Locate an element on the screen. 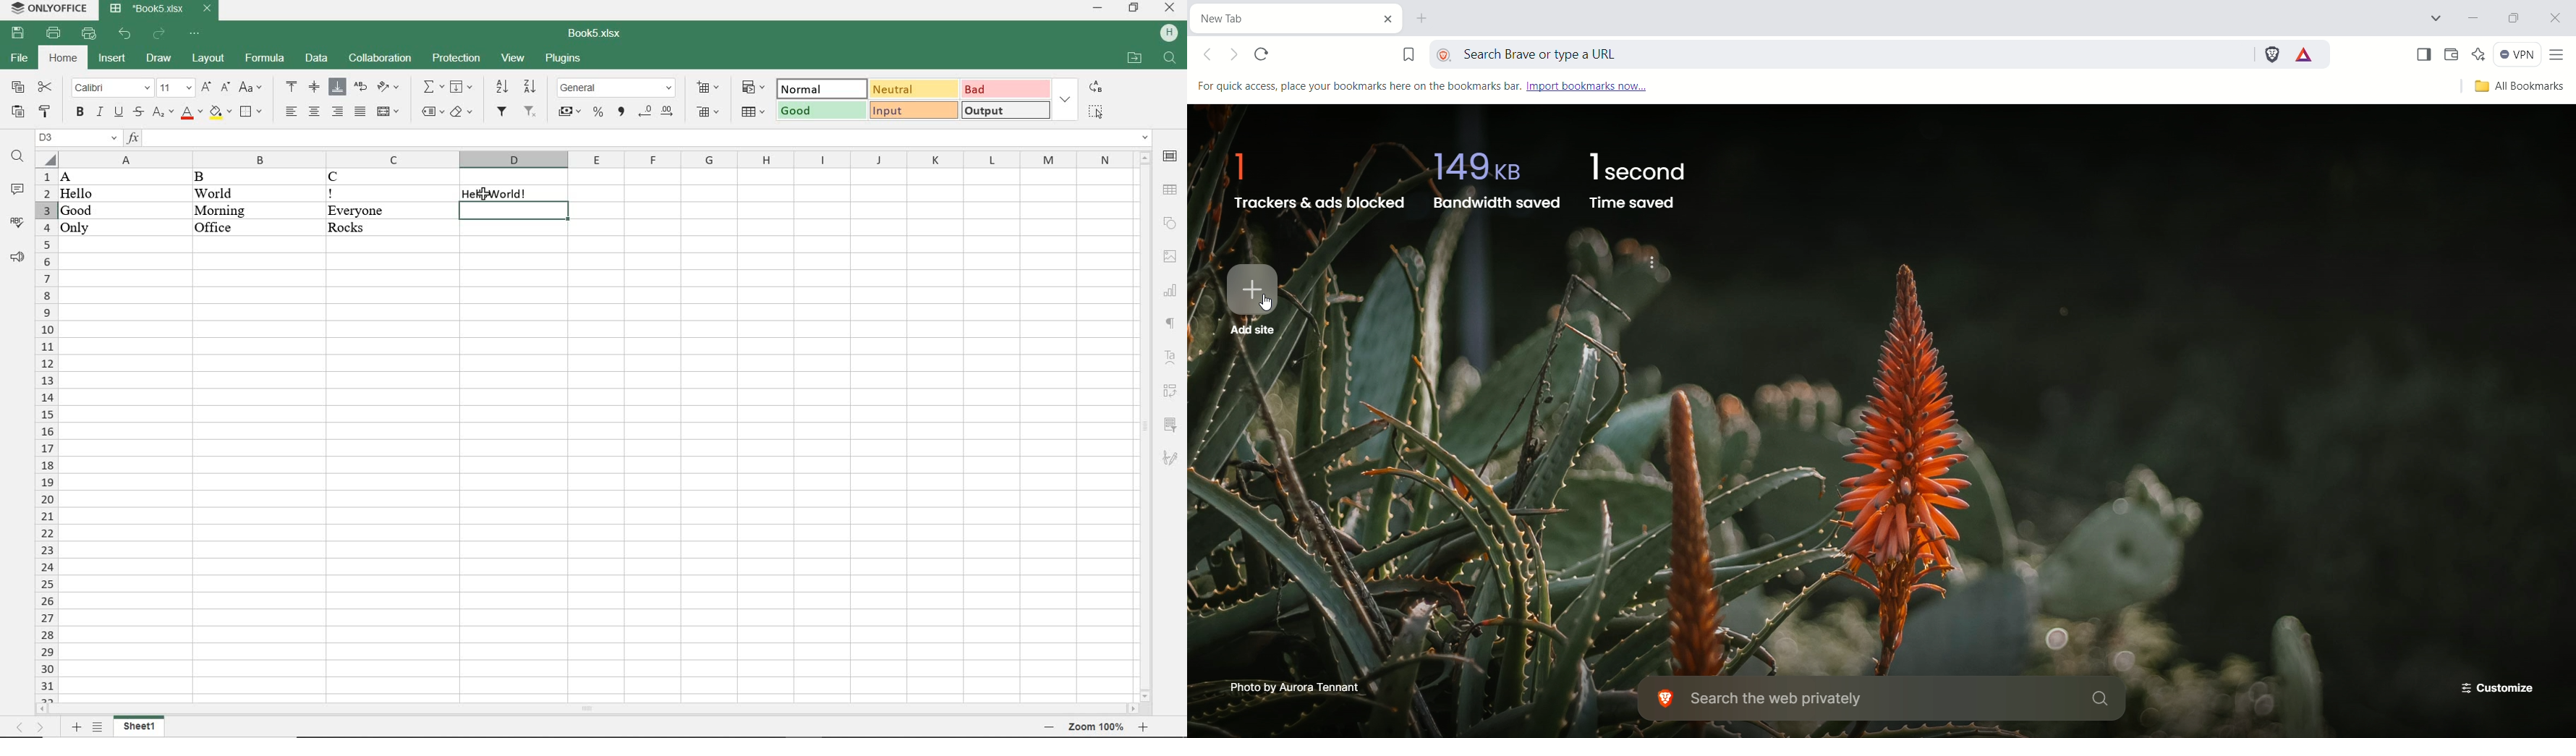  STRIKETHROUGH is located at coordinates (139, 113).